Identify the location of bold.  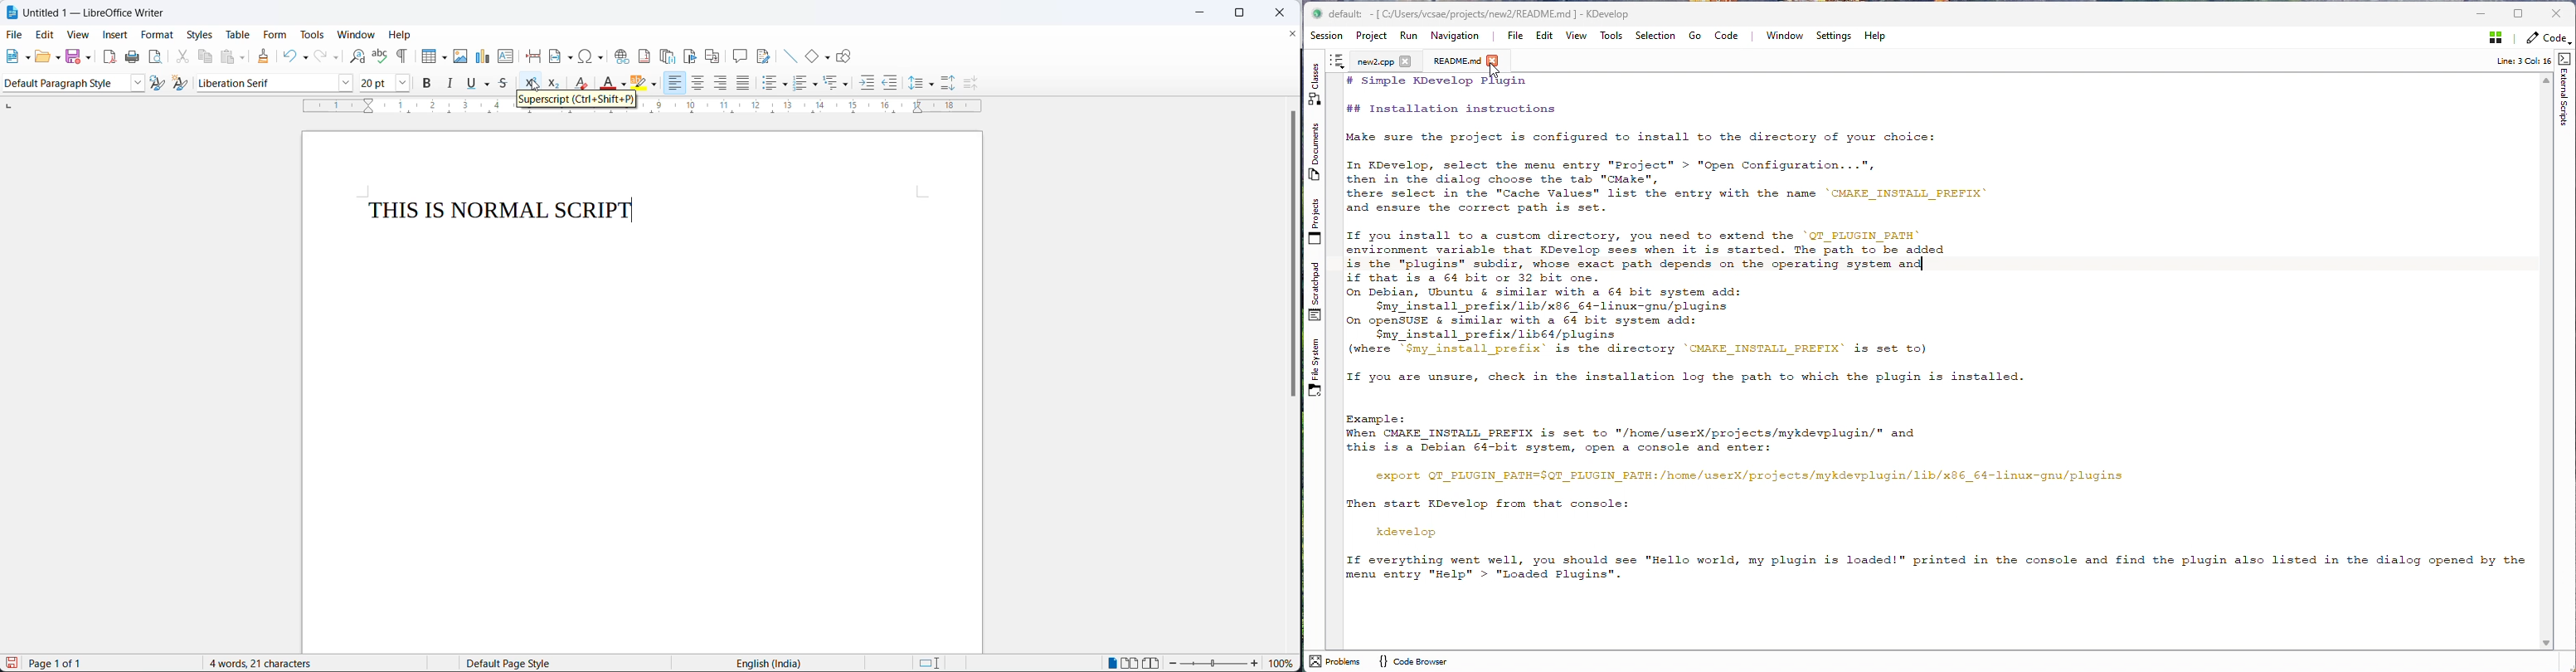
(428, 83).